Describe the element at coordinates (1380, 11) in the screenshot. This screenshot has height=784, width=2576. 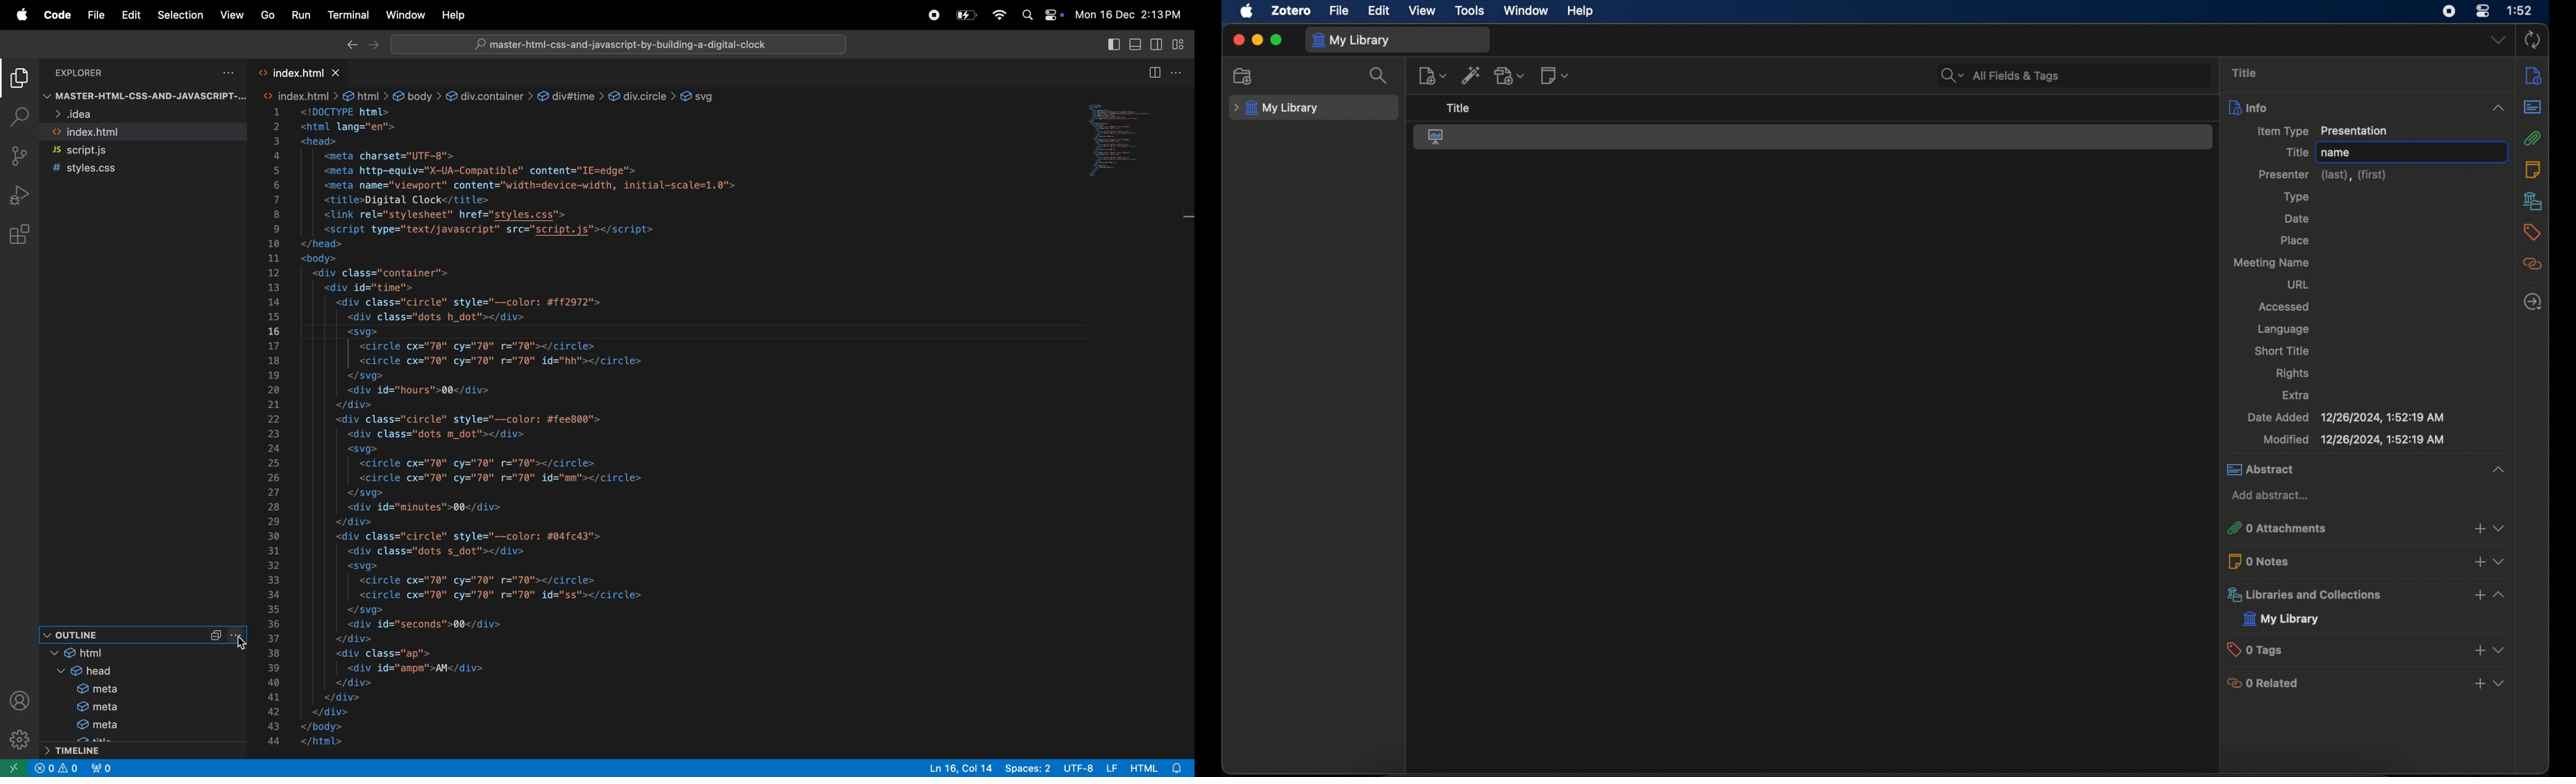
I see `edit` at that location.